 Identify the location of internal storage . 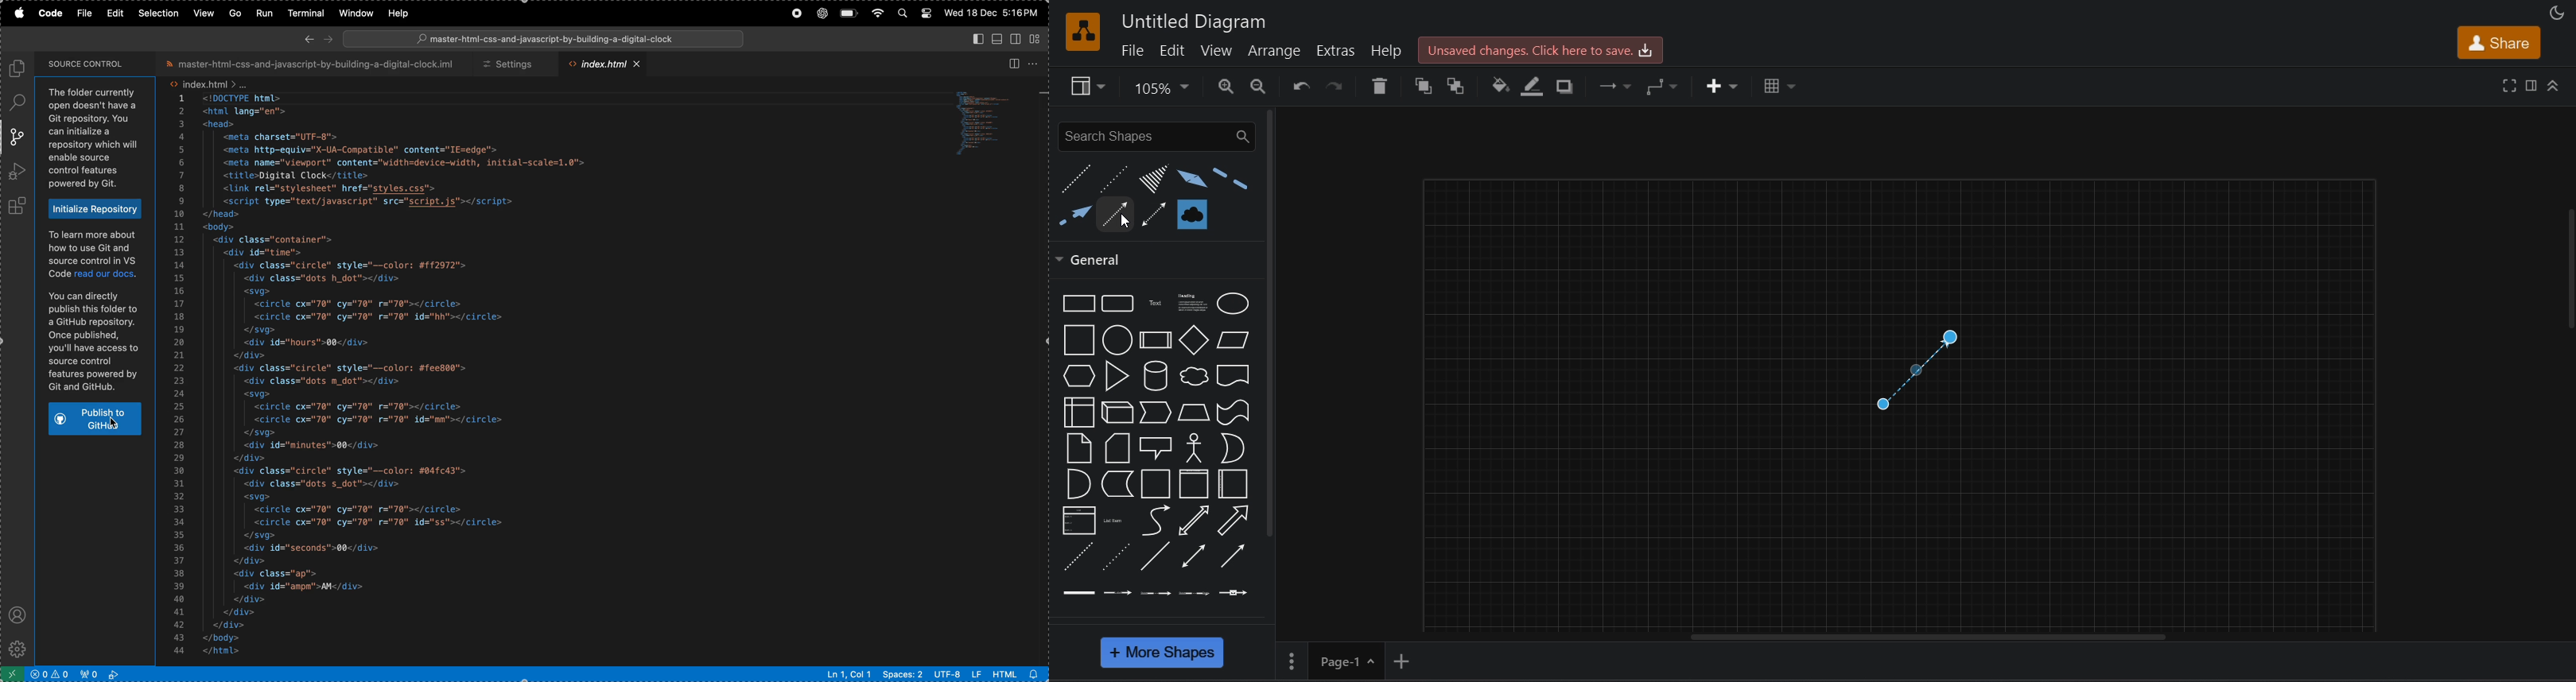
(1081, 412).